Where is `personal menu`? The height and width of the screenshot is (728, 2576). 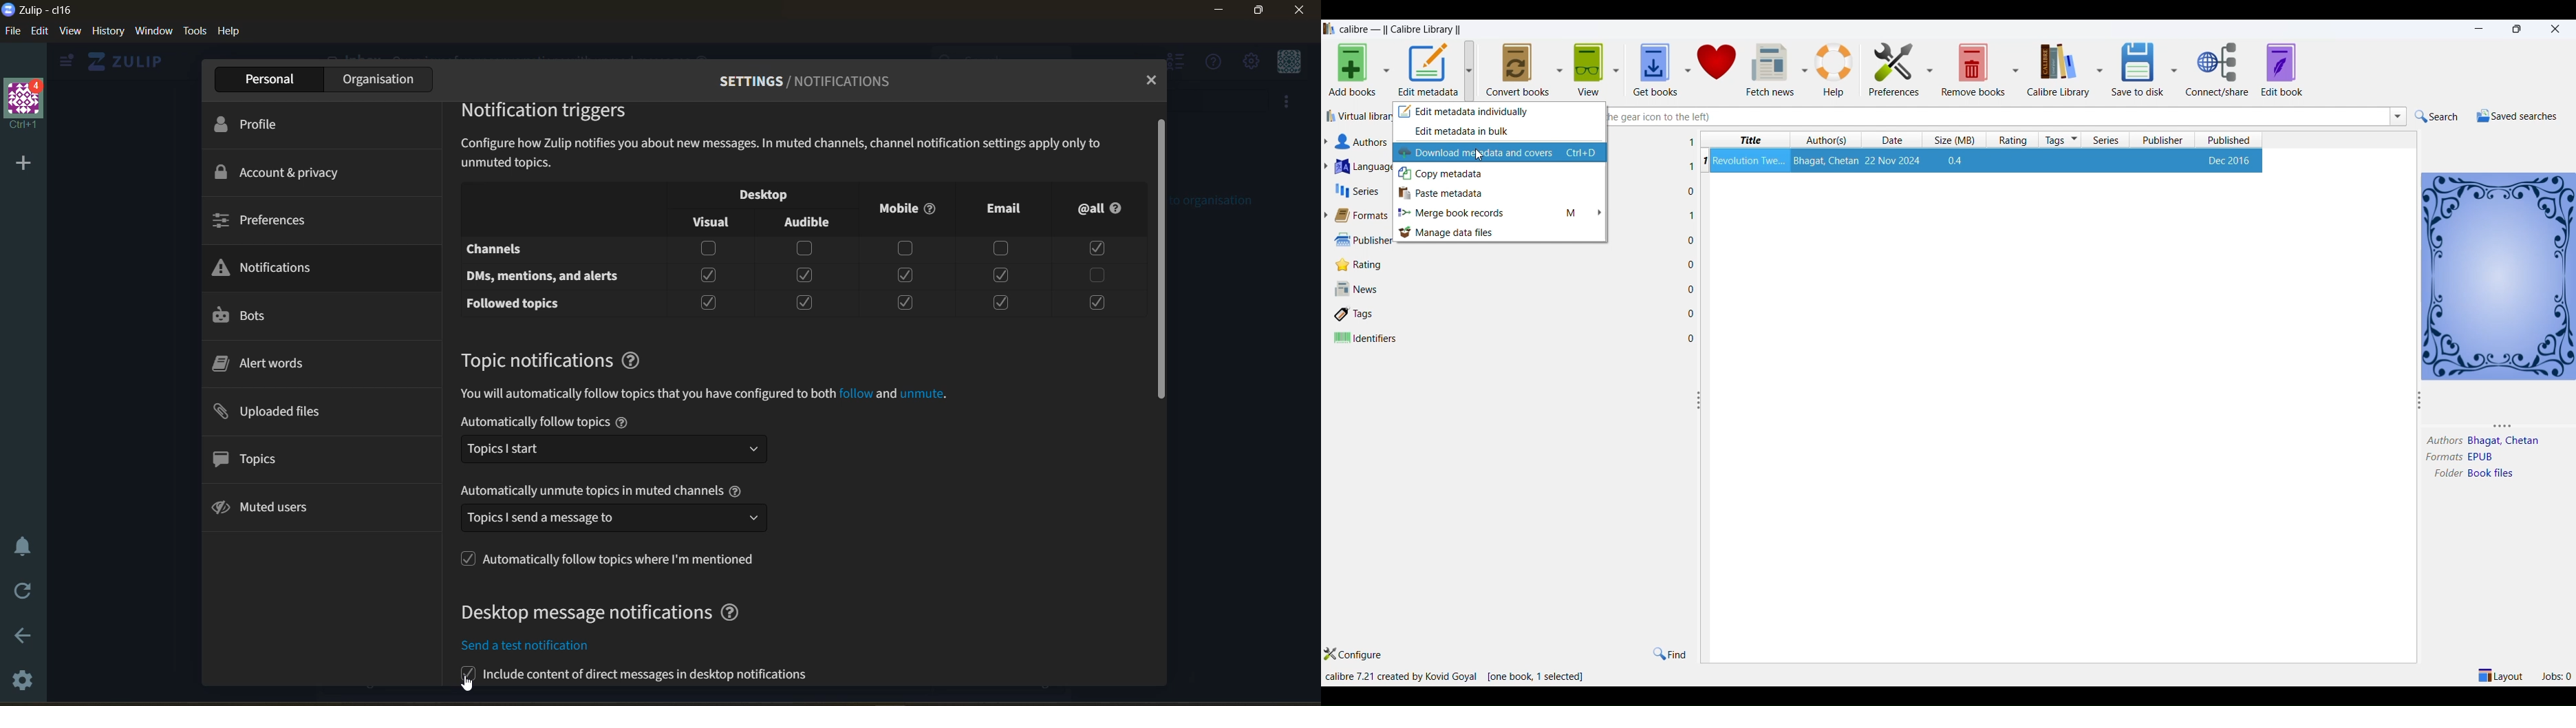
personal menu is located at coordinates (1289, 61).